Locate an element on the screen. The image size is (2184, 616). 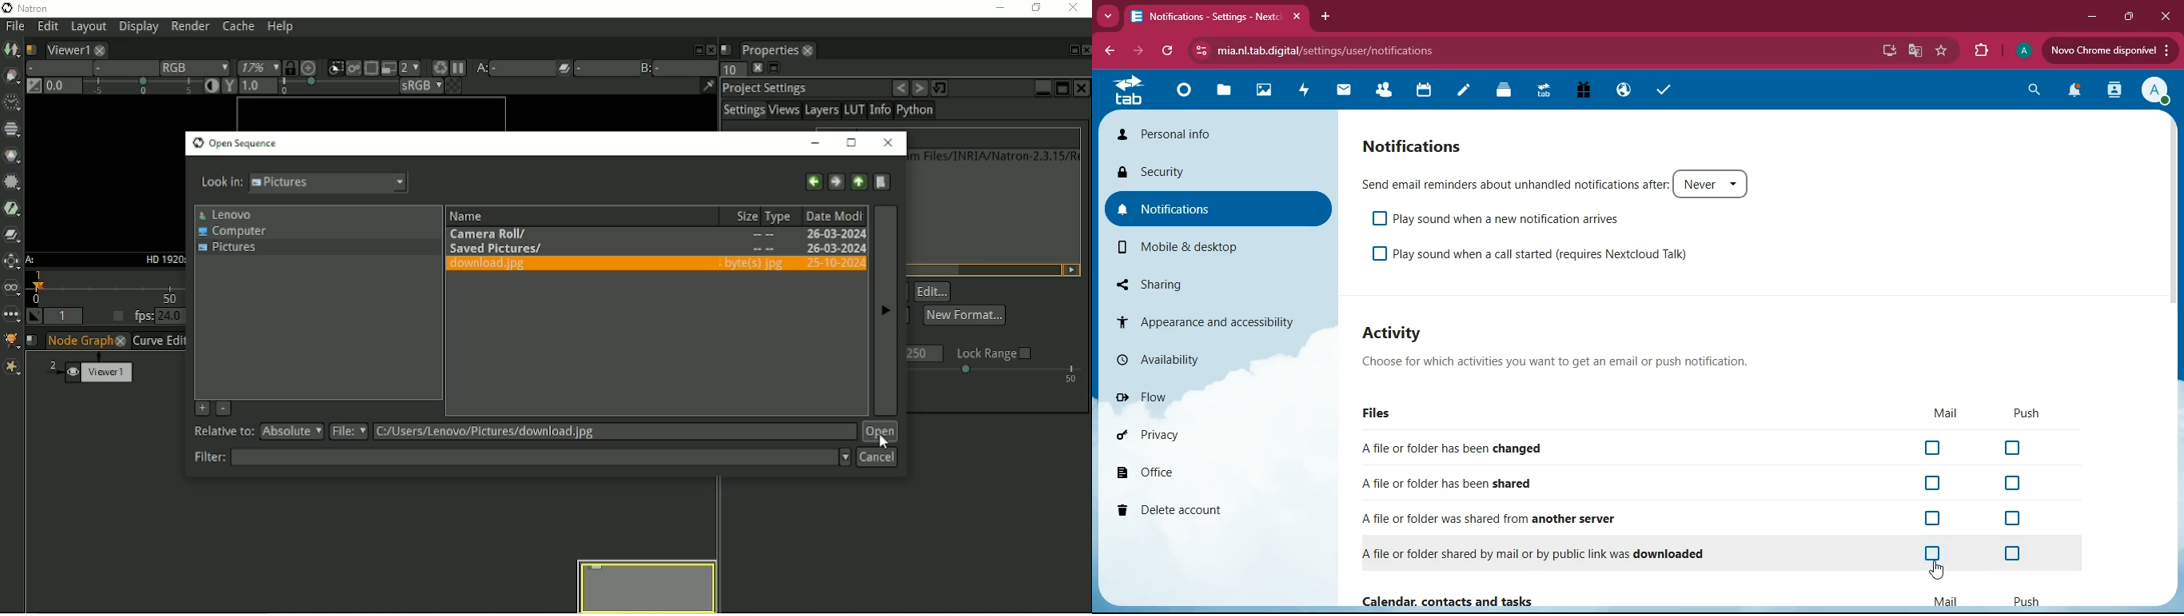
minimize is located at coordinates (2088, 16).